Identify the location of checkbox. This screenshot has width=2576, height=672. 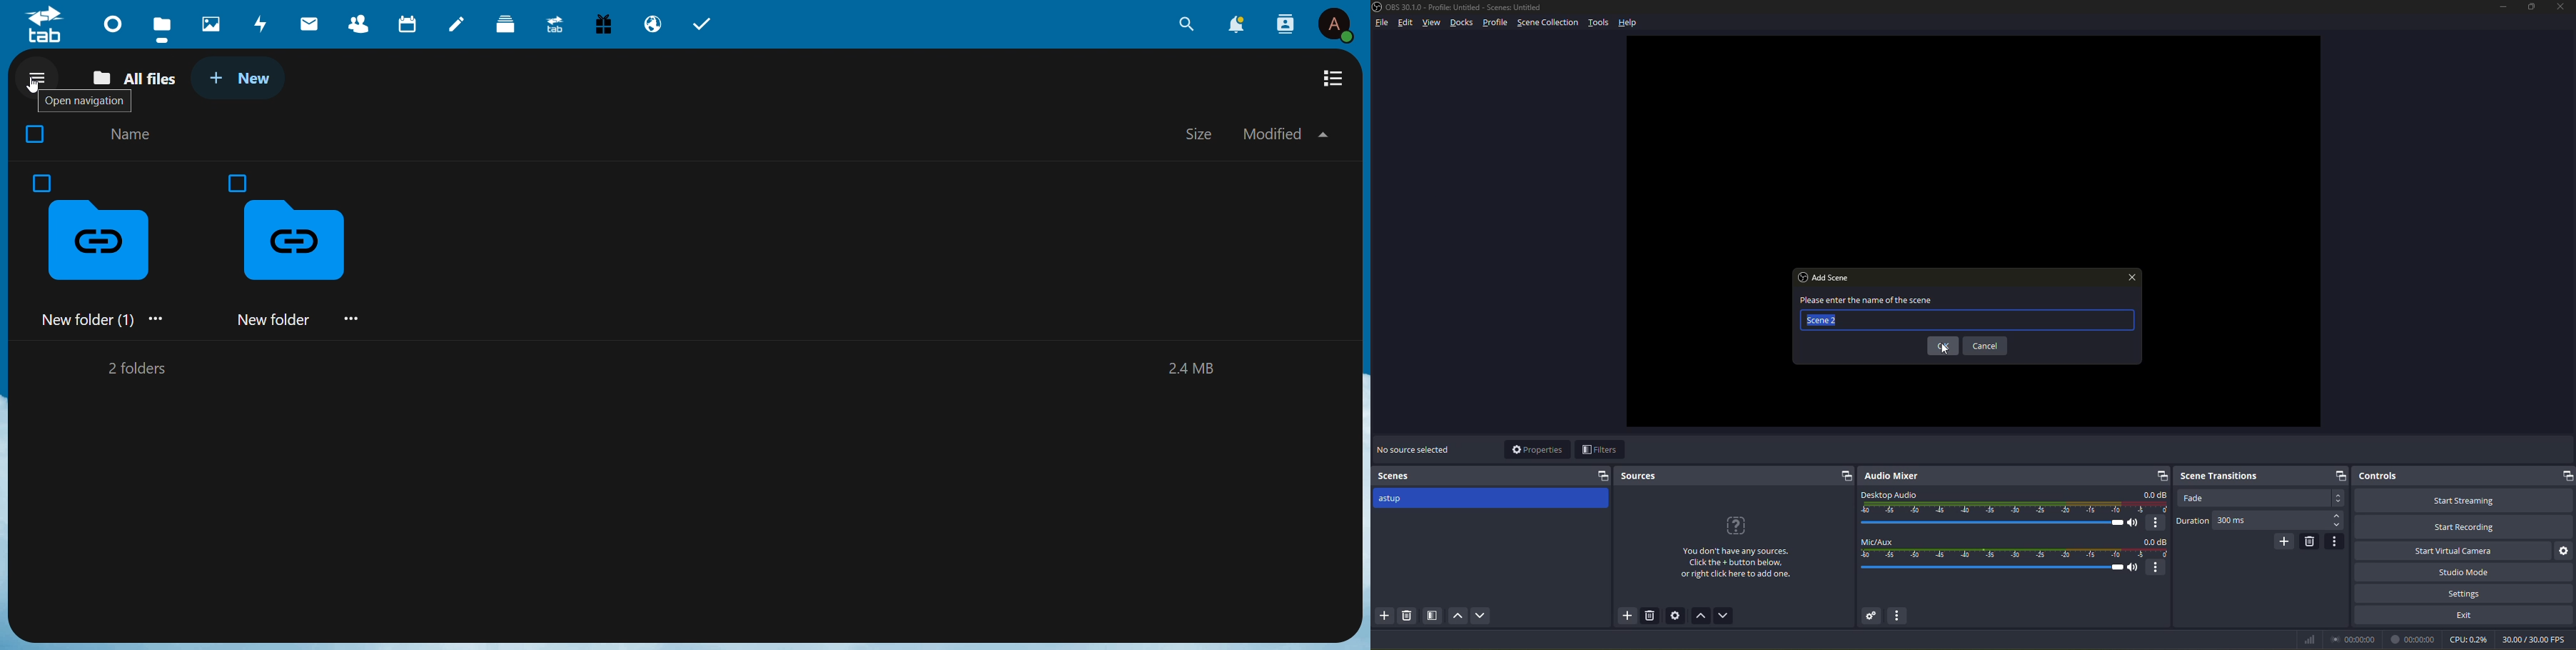
(31, 135).